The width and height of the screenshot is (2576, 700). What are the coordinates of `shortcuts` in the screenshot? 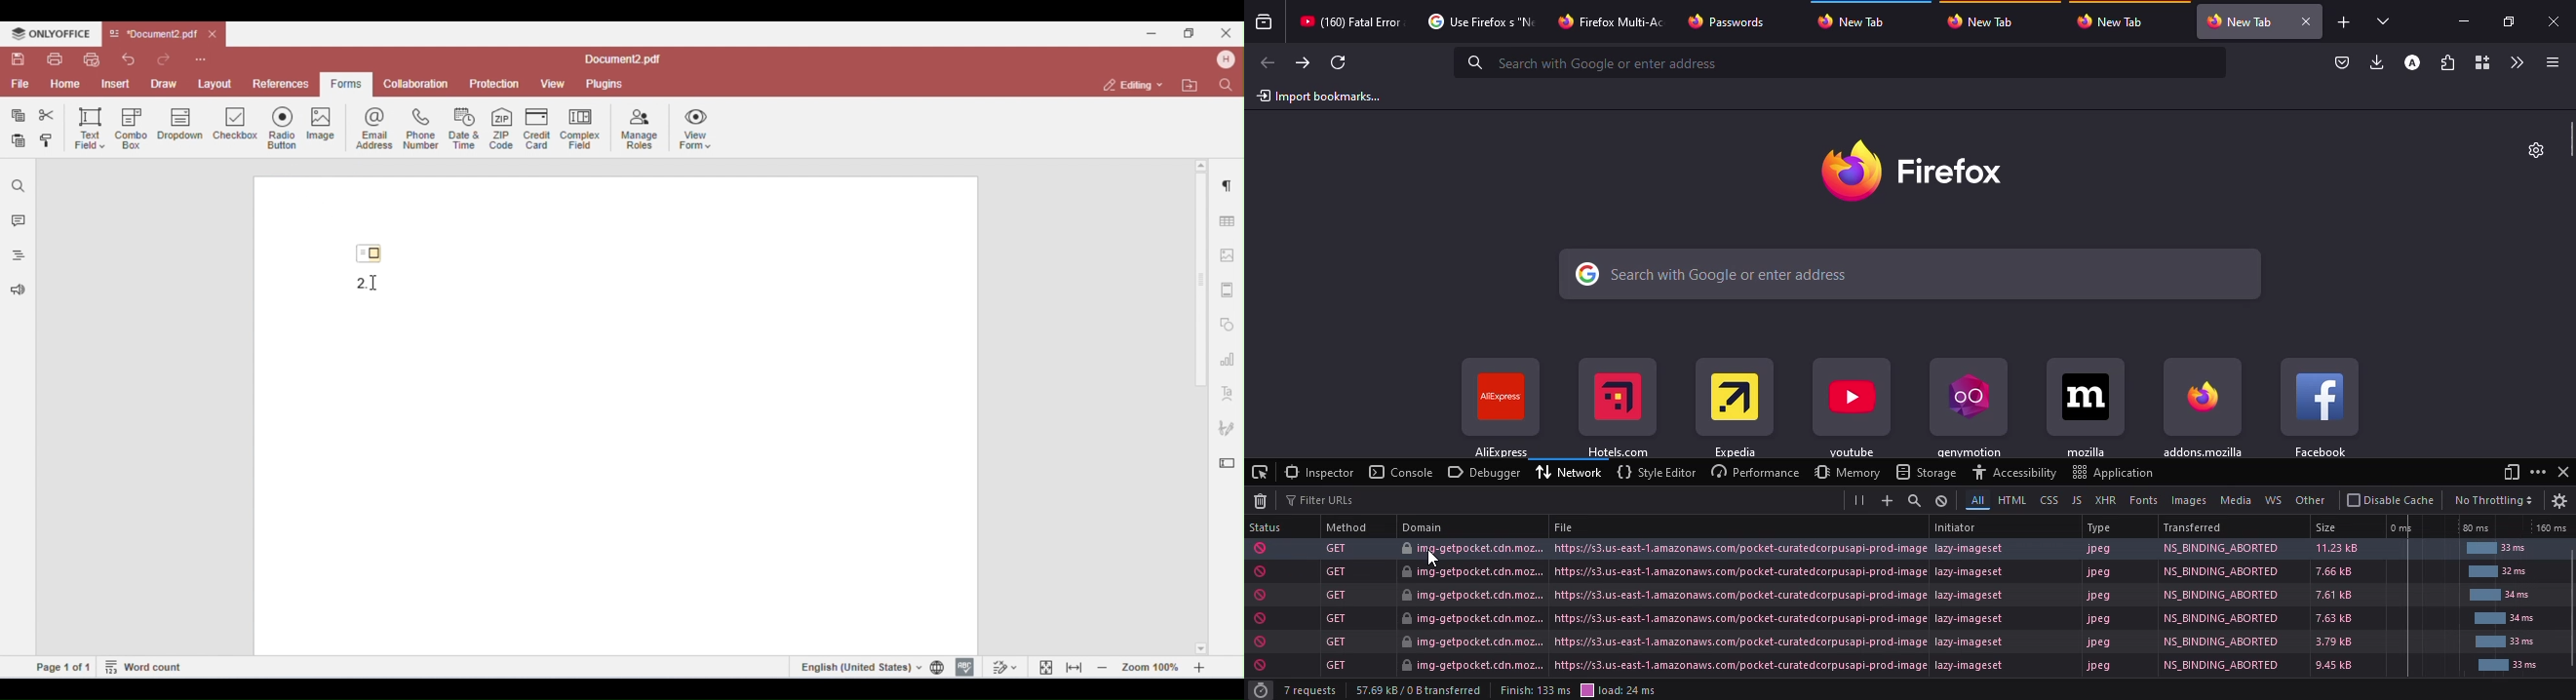 It's located at (2203, 407).